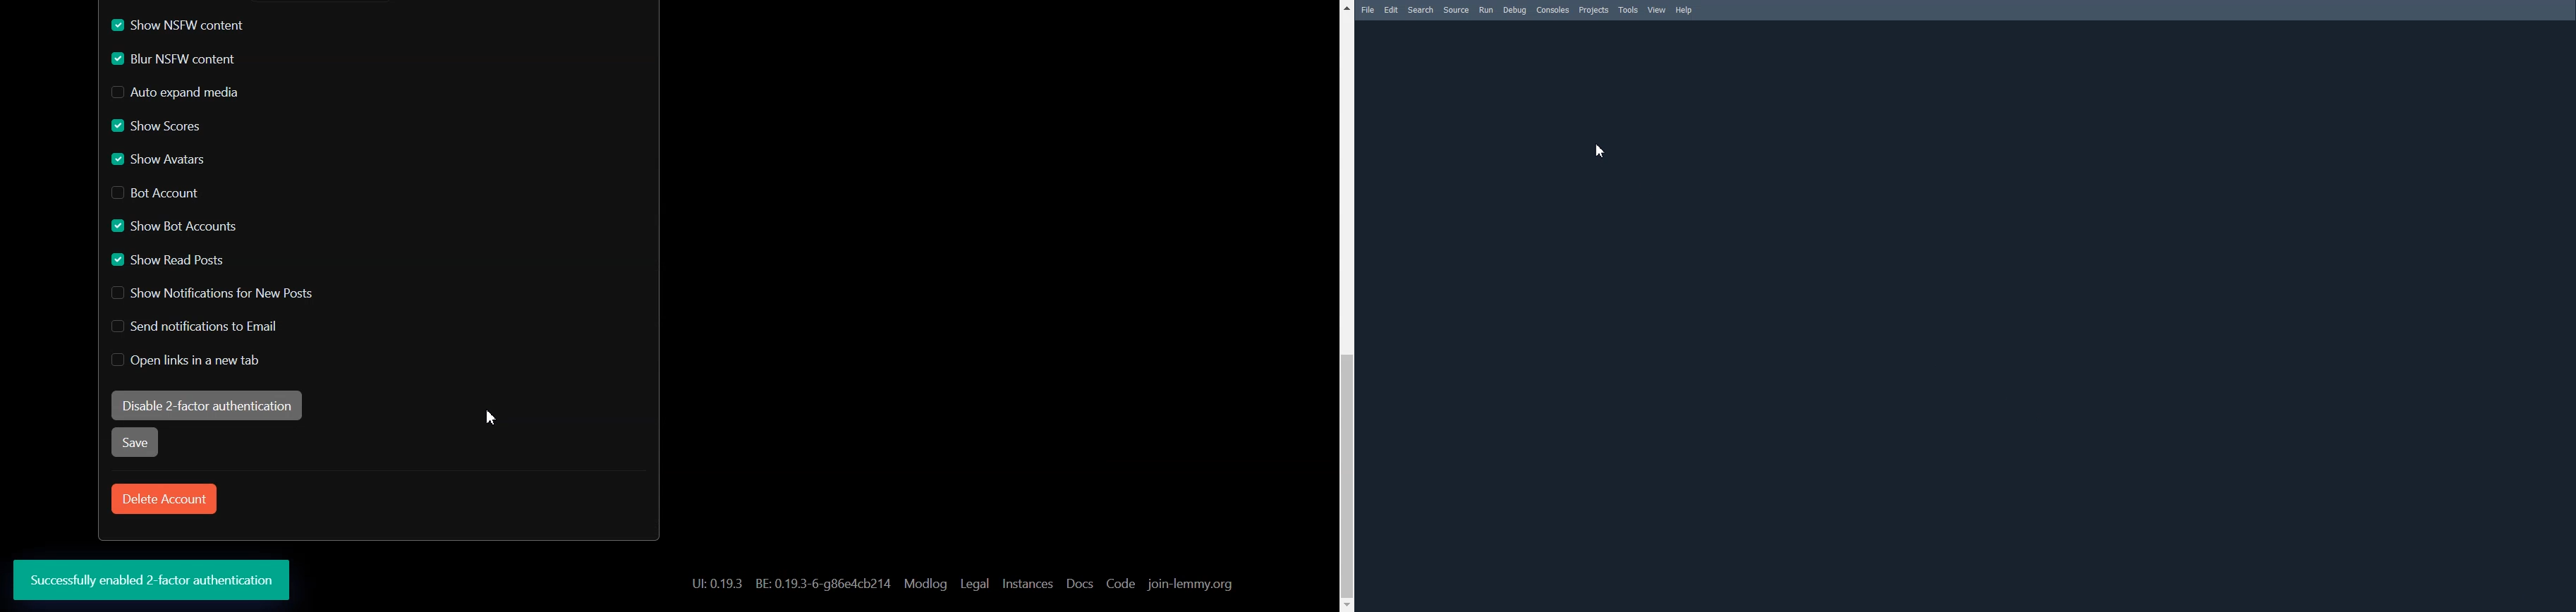 This screenshot has height=616, width=2576. I want to click on Cursor, so click(1600, 150).